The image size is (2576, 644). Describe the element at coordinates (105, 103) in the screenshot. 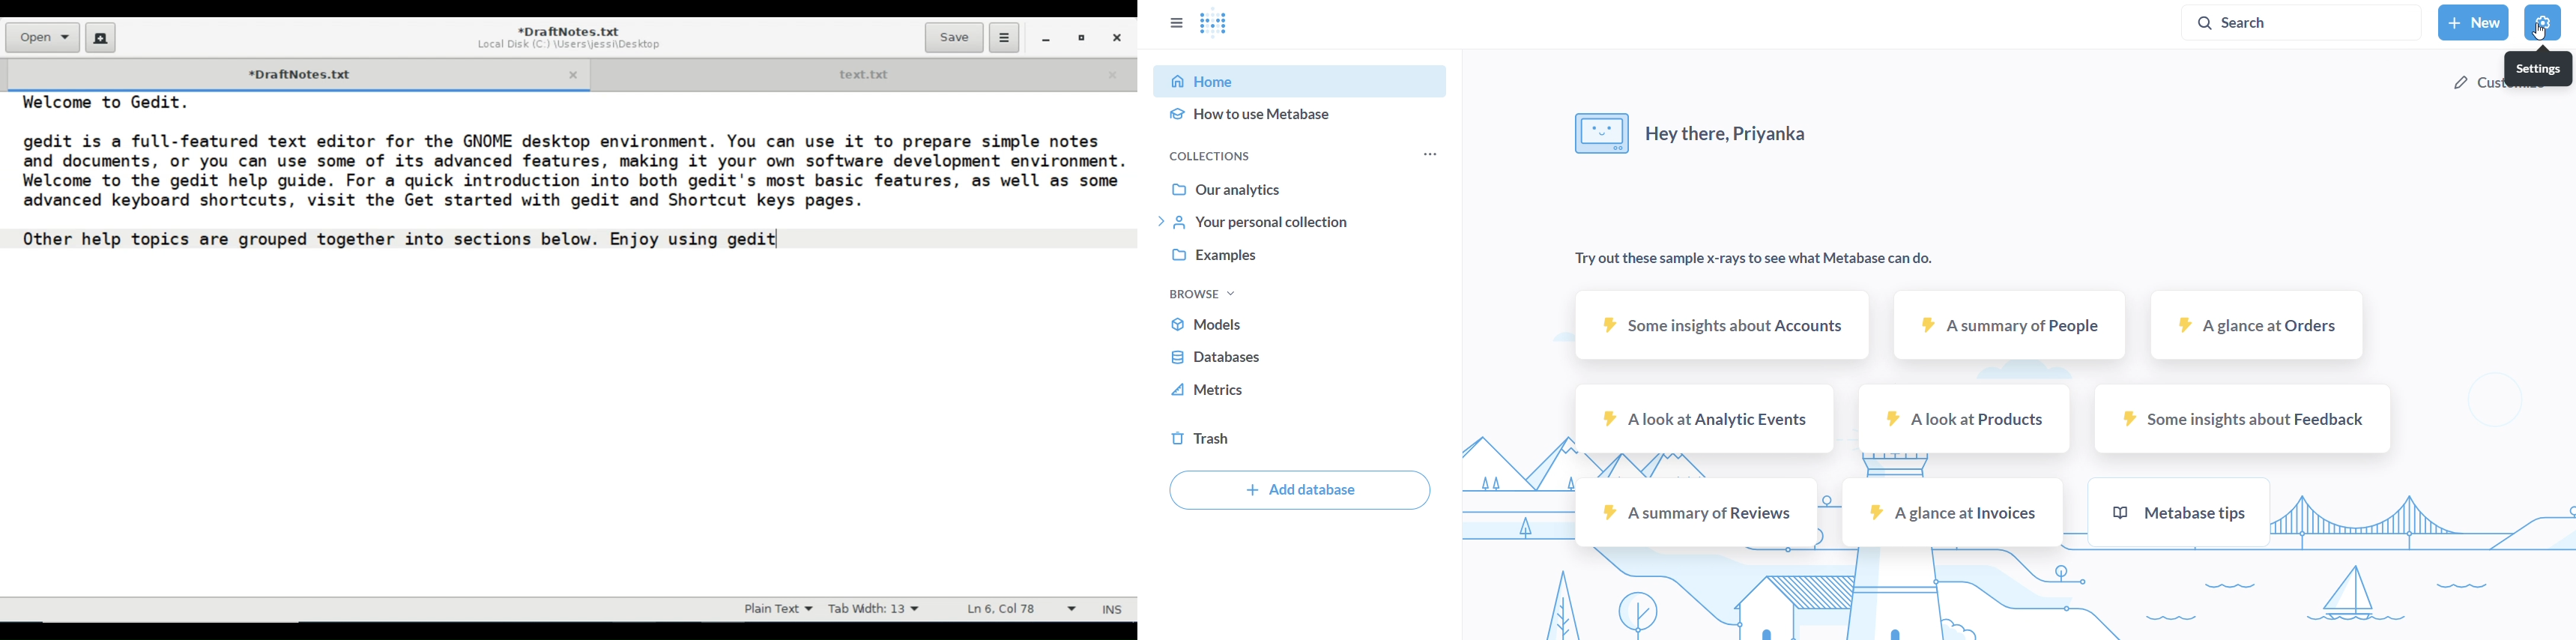

I see `Welcome to Gedit.` at that location.